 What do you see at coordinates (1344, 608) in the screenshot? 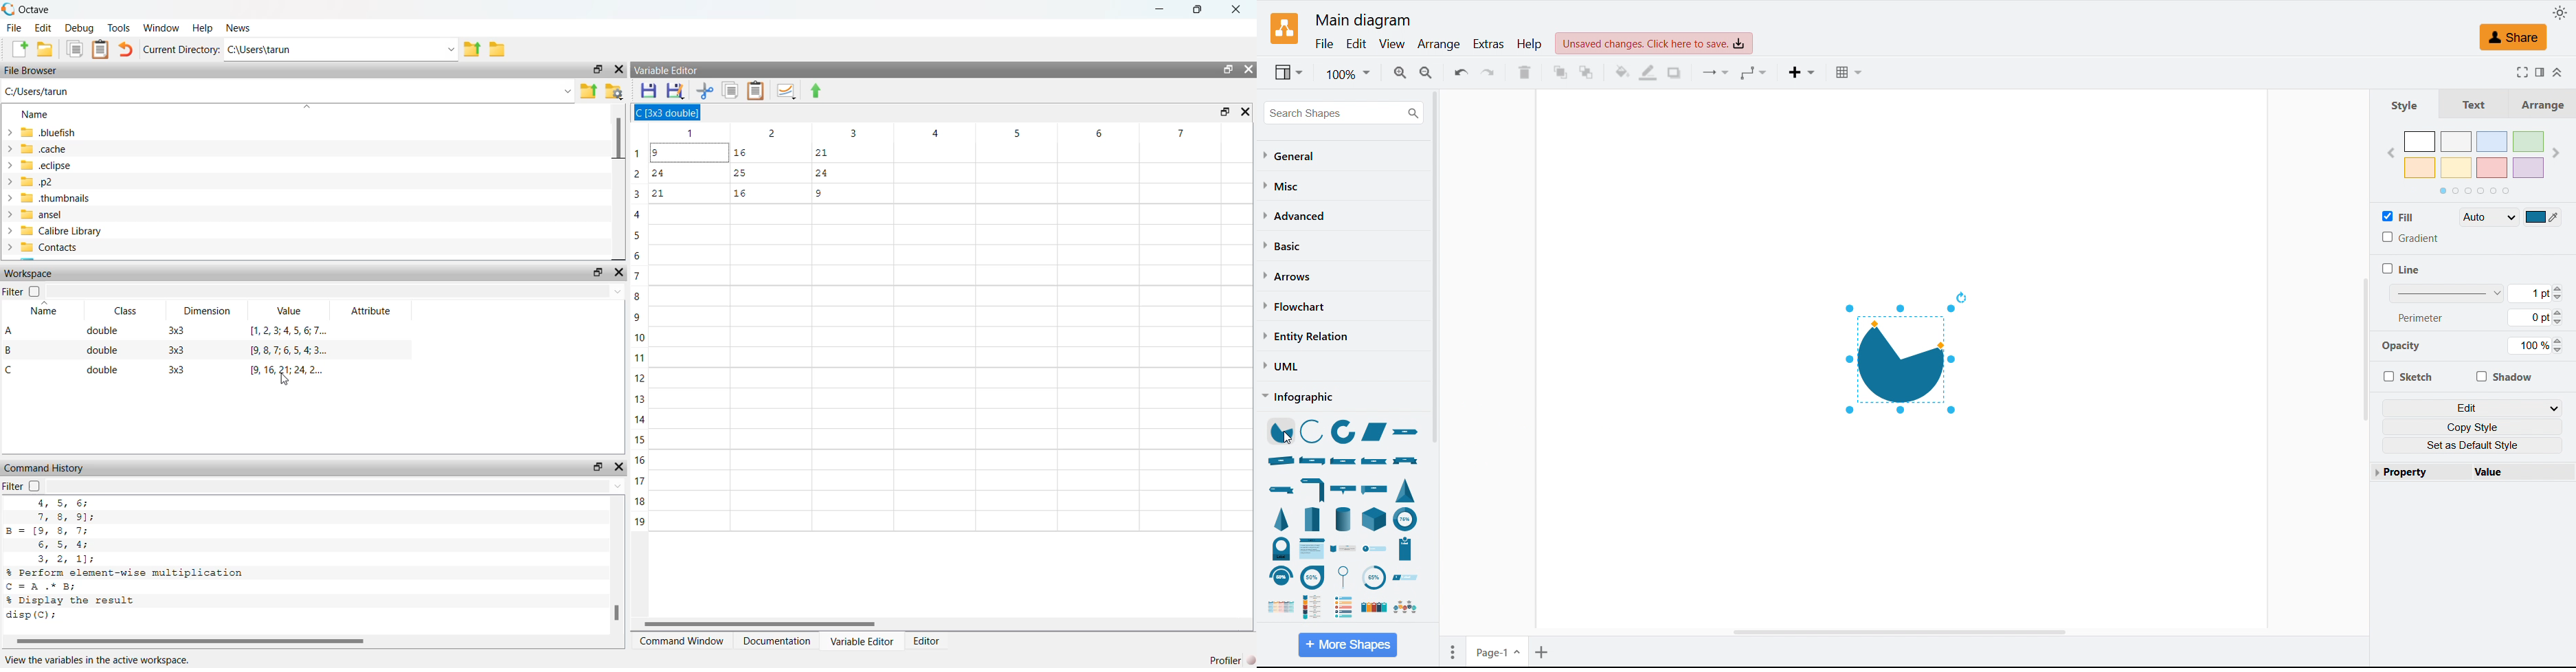
I see `numbered list` at bounding box center [1344, 608].